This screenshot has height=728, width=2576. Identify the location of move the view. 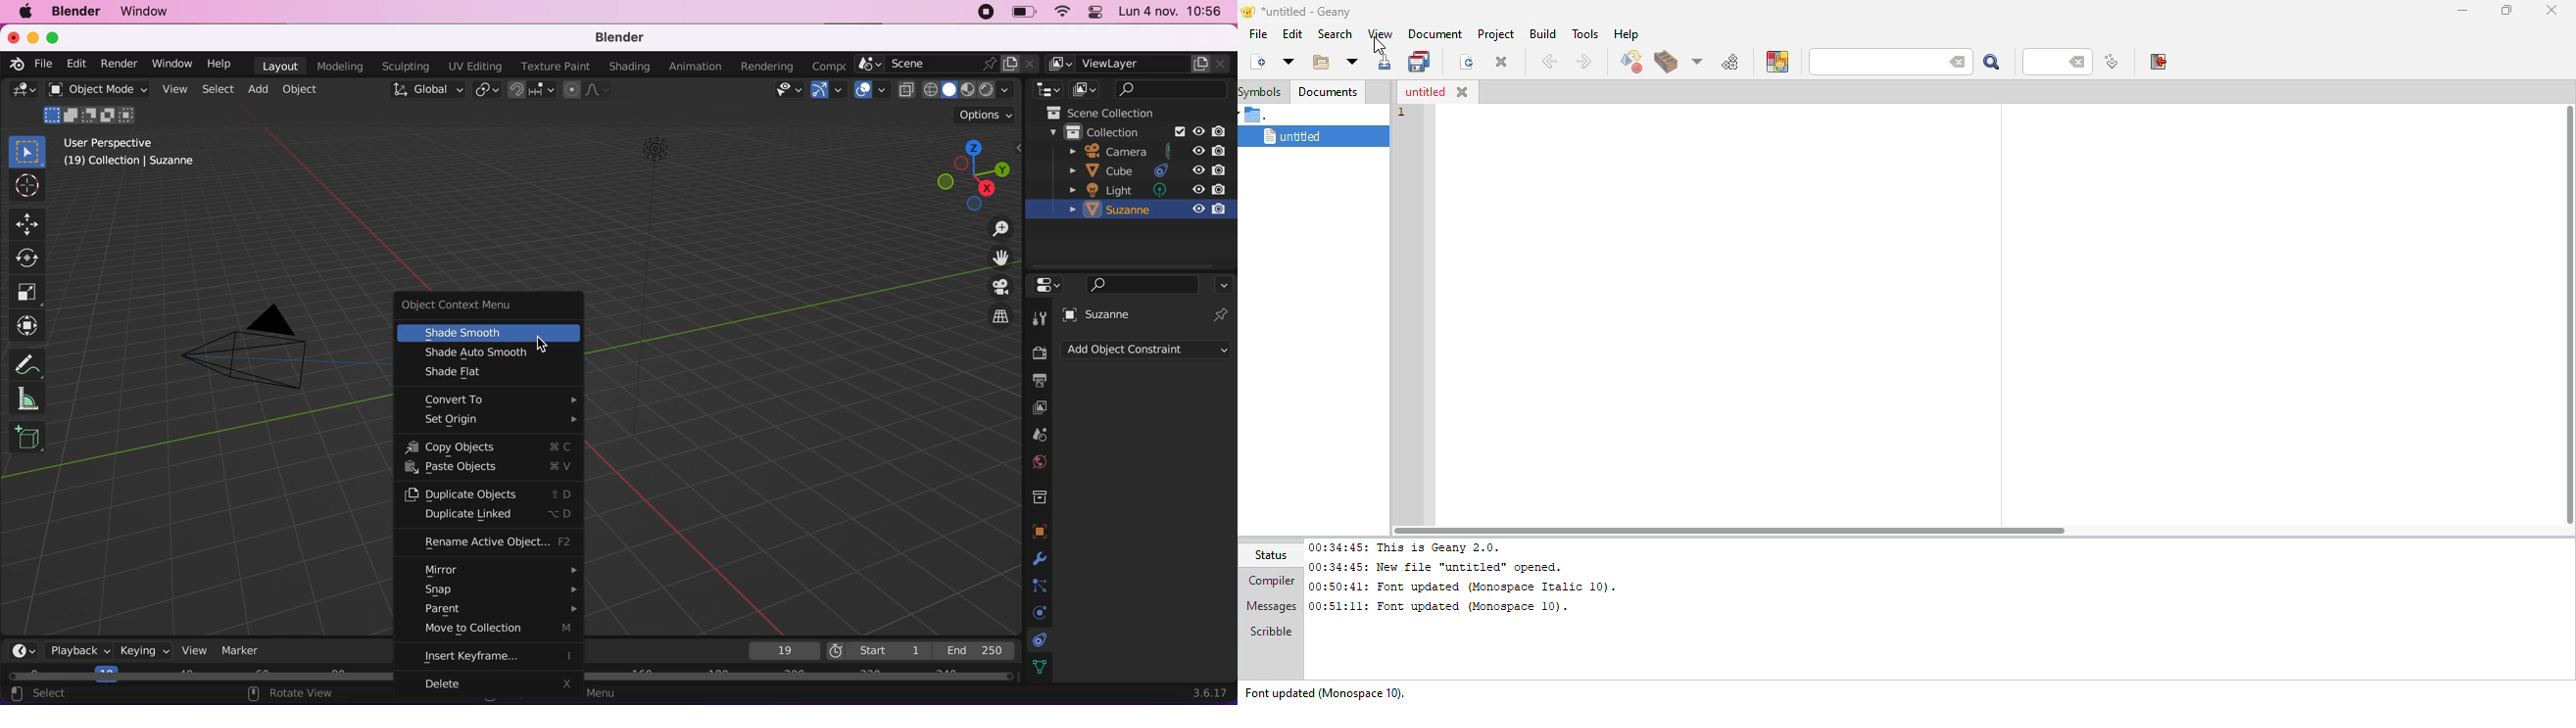
(1000, 257).